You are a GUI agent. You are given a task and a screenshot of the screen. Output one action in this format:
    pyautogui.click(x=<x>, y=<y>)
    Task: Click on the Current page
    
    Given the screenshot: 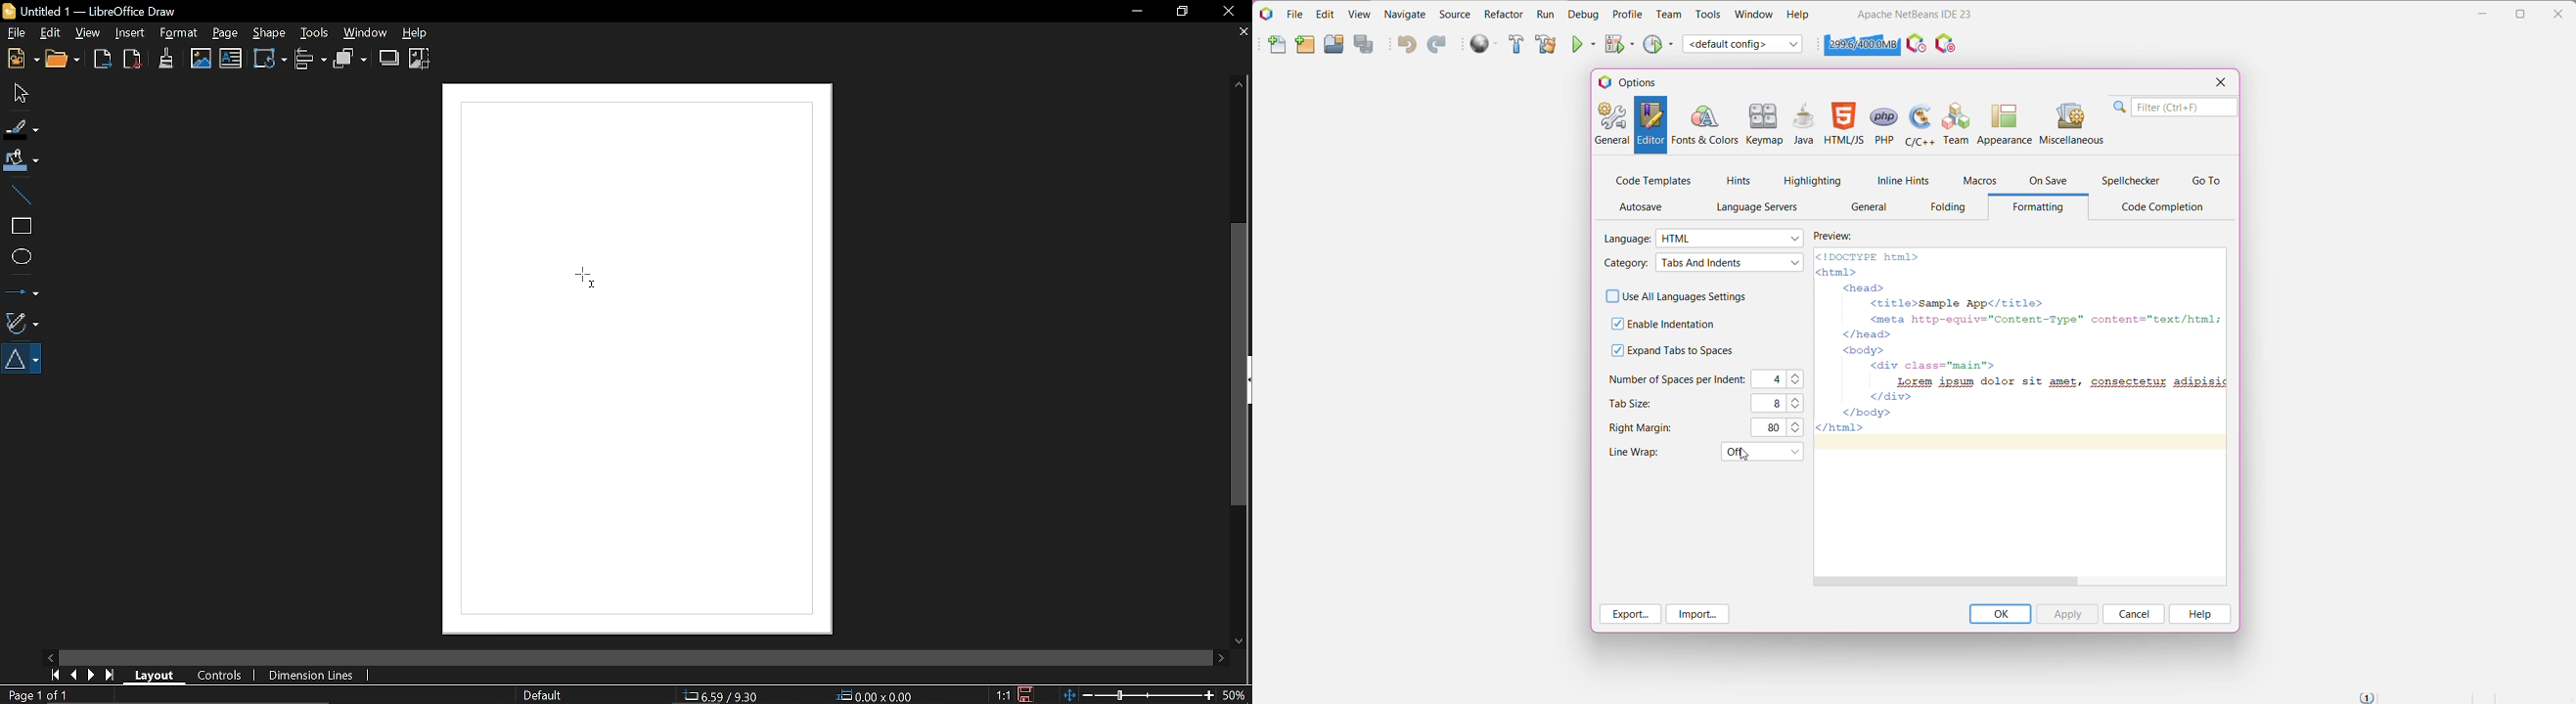 What is the action you would take?
    pyautogui.click(x=40, y=695)
    